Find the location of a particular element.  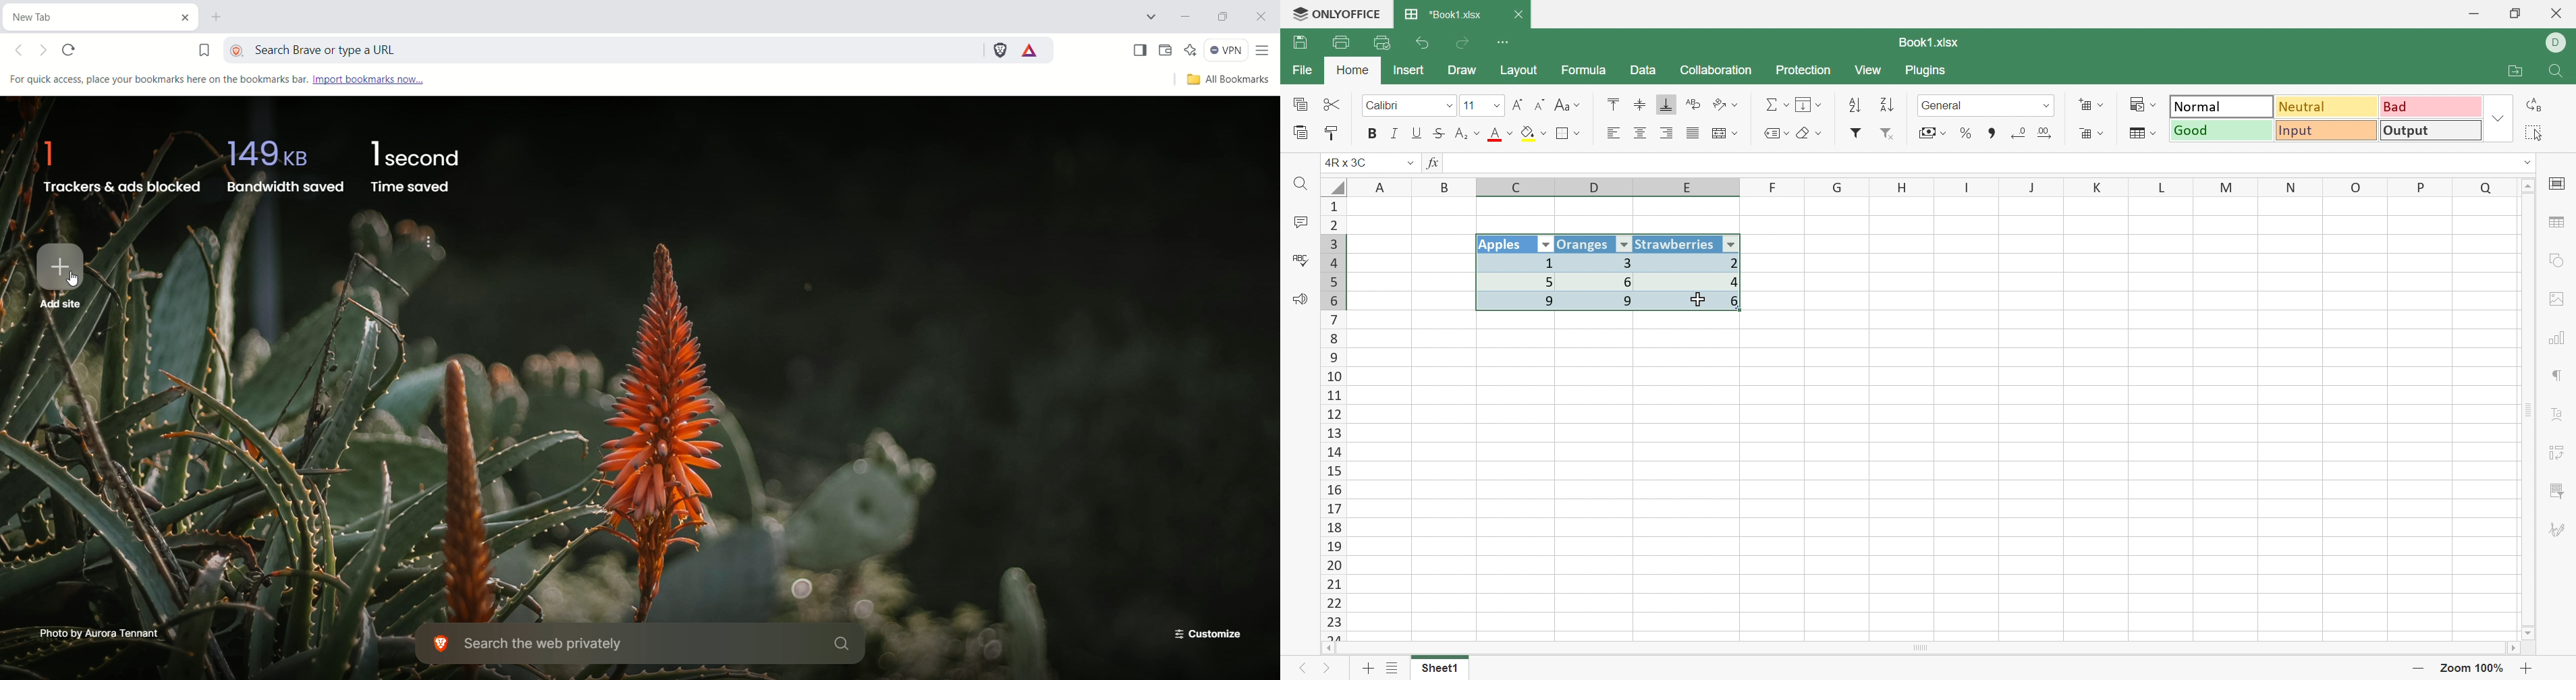

Scroll Up is located at coordinates (2529, 184).